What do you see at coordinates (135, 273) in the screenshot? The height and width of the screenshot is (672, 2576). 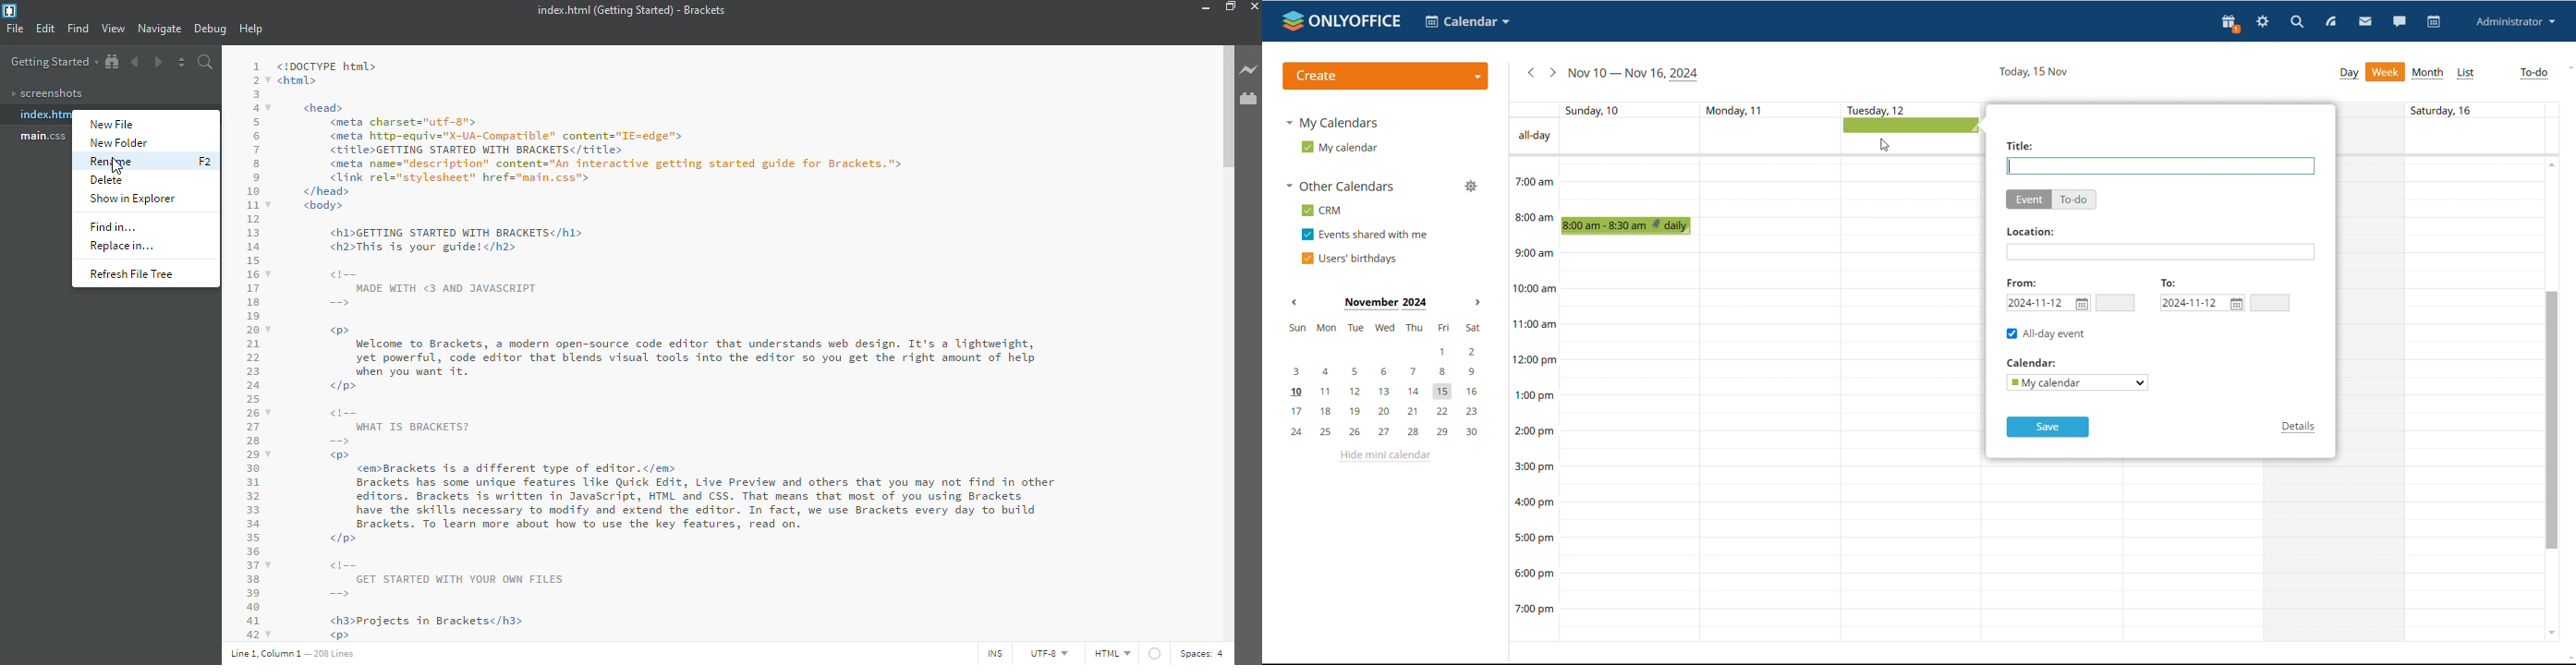 I see `refresh file tree` at bounding box center [135, 273].